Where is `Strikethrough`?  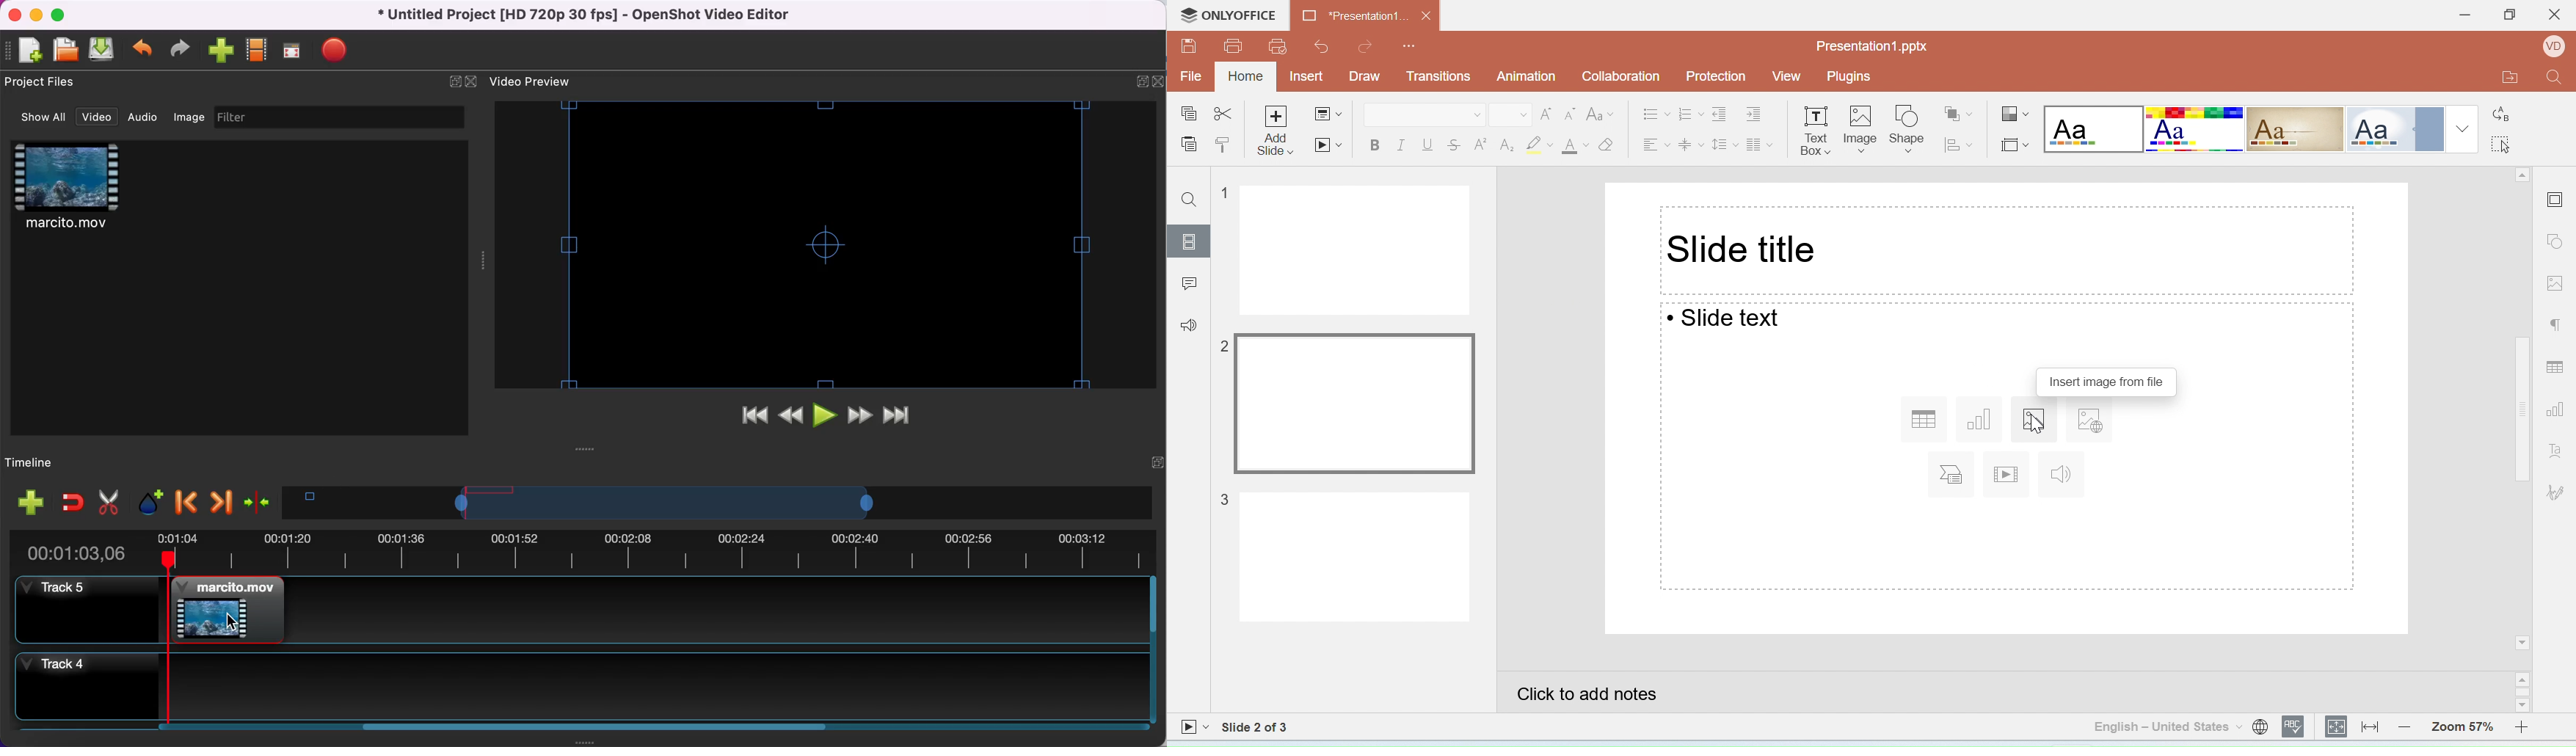
Strikethrough is located at coordinates (1455, 144).